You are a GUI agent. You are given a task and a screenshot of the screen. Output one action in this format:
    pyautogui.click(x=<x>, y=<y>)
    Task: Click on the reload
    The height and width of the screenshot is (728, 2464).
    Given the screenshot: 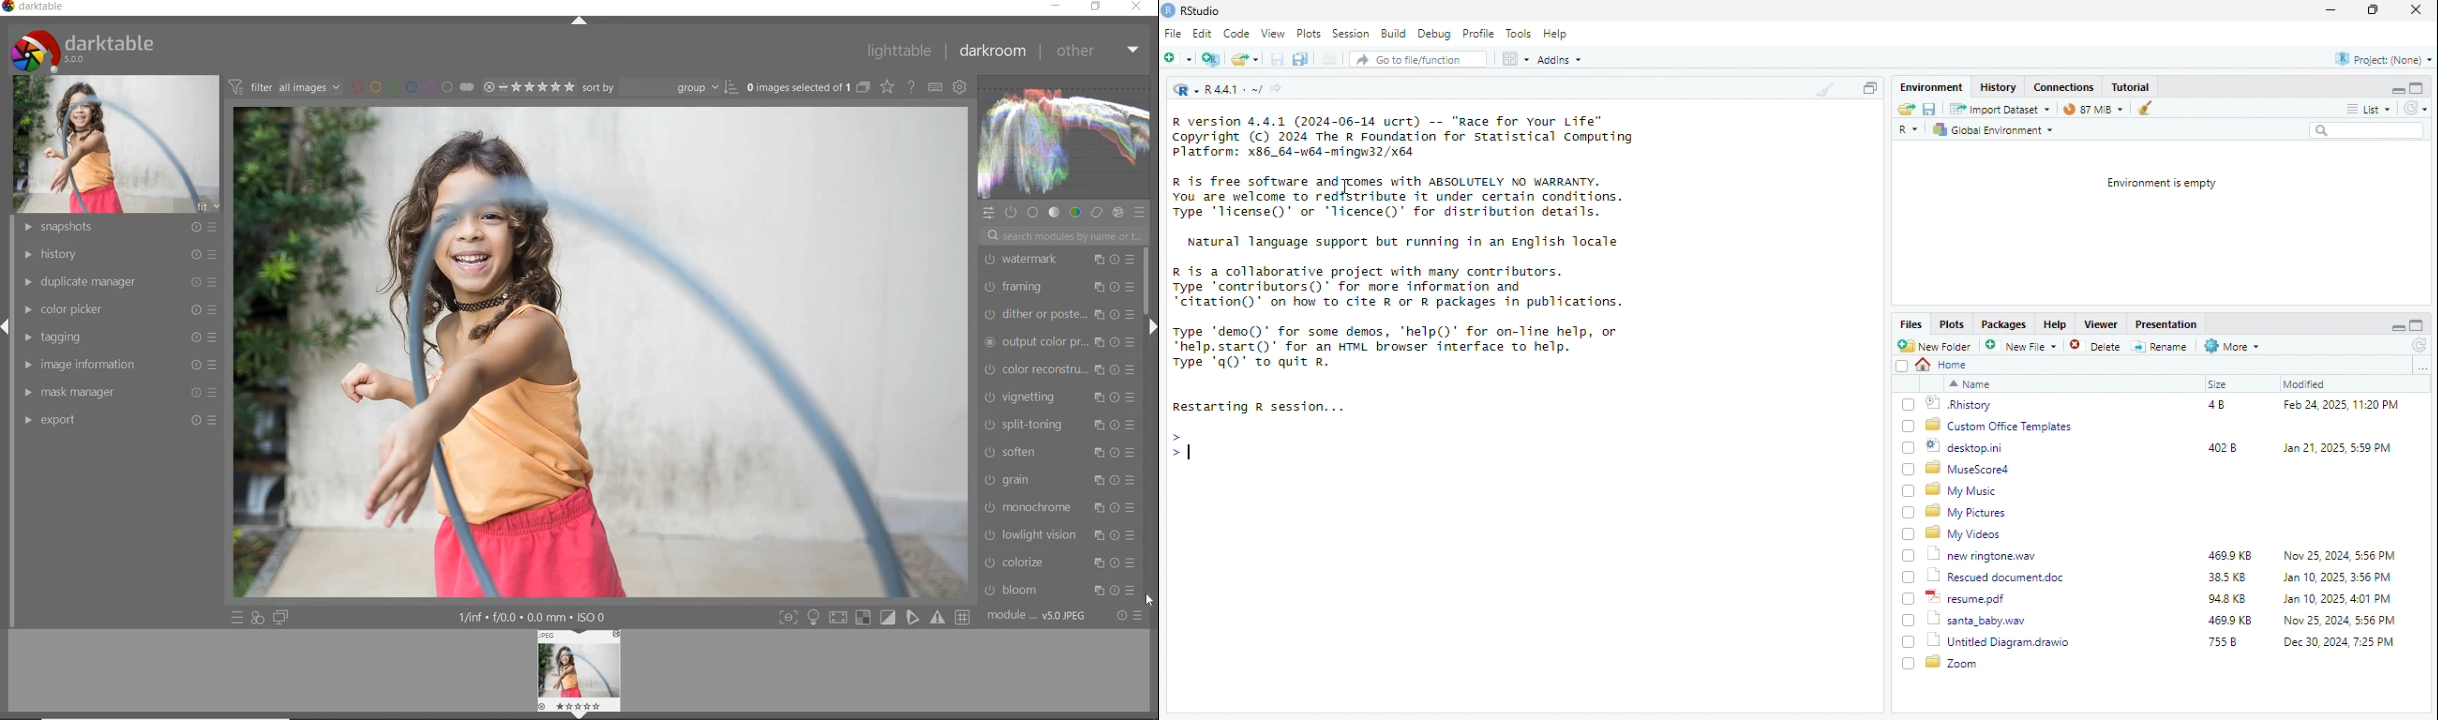 What is the action you would take?
    pyautogui.click(x=2415, y=107)
    